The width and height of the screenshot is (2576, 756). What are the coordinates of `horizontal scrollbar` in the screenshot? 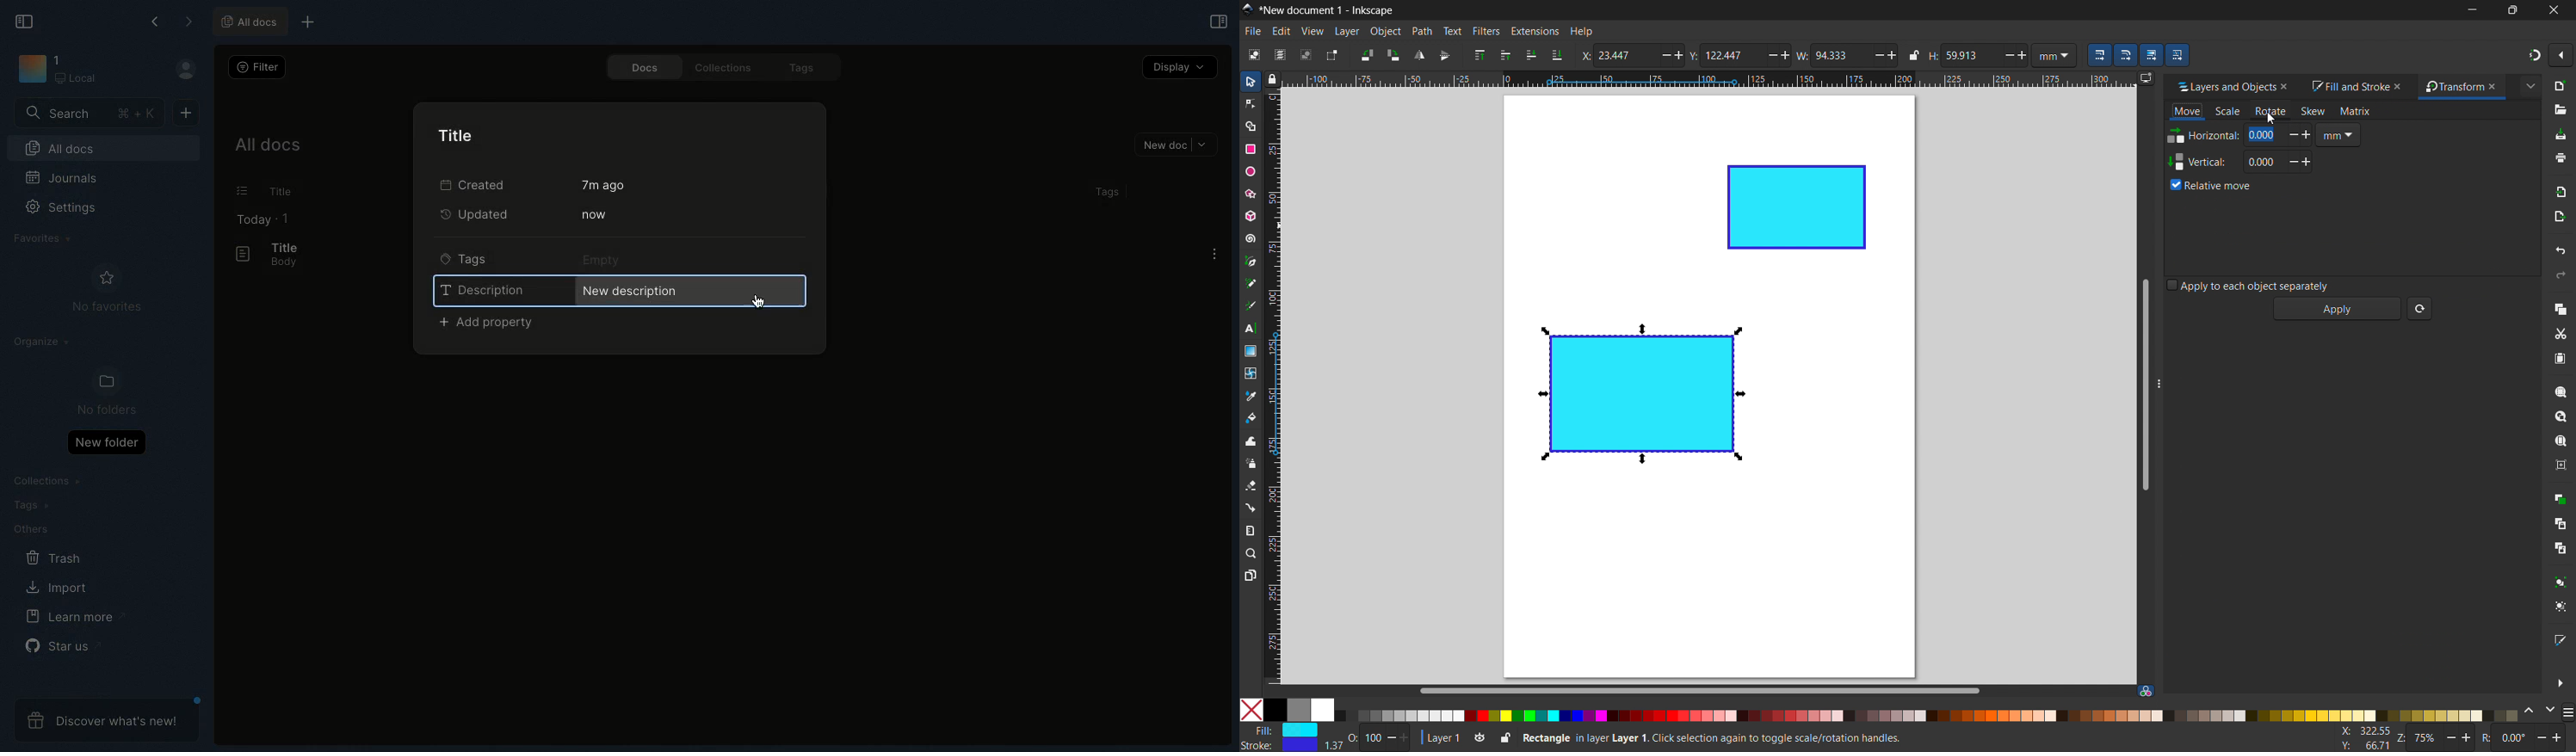 It's located at (1698, 690).